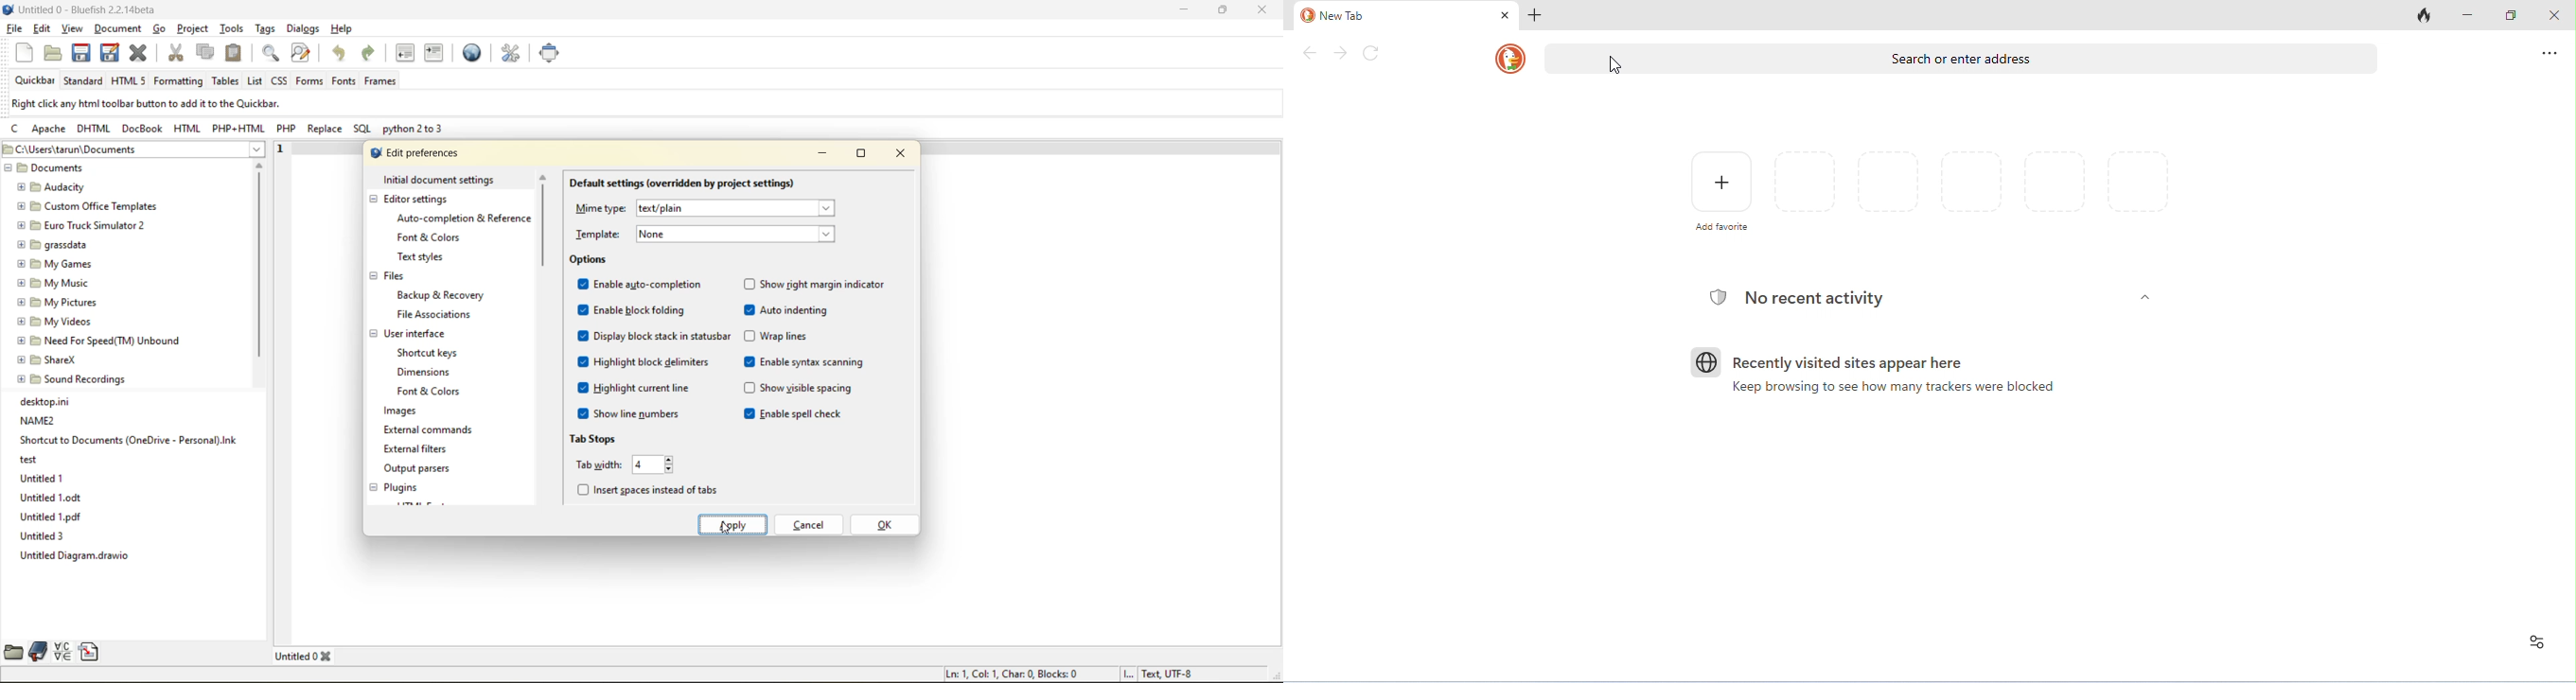 The image size is (2576, 700). I want to click on ok, so click(884, 525).